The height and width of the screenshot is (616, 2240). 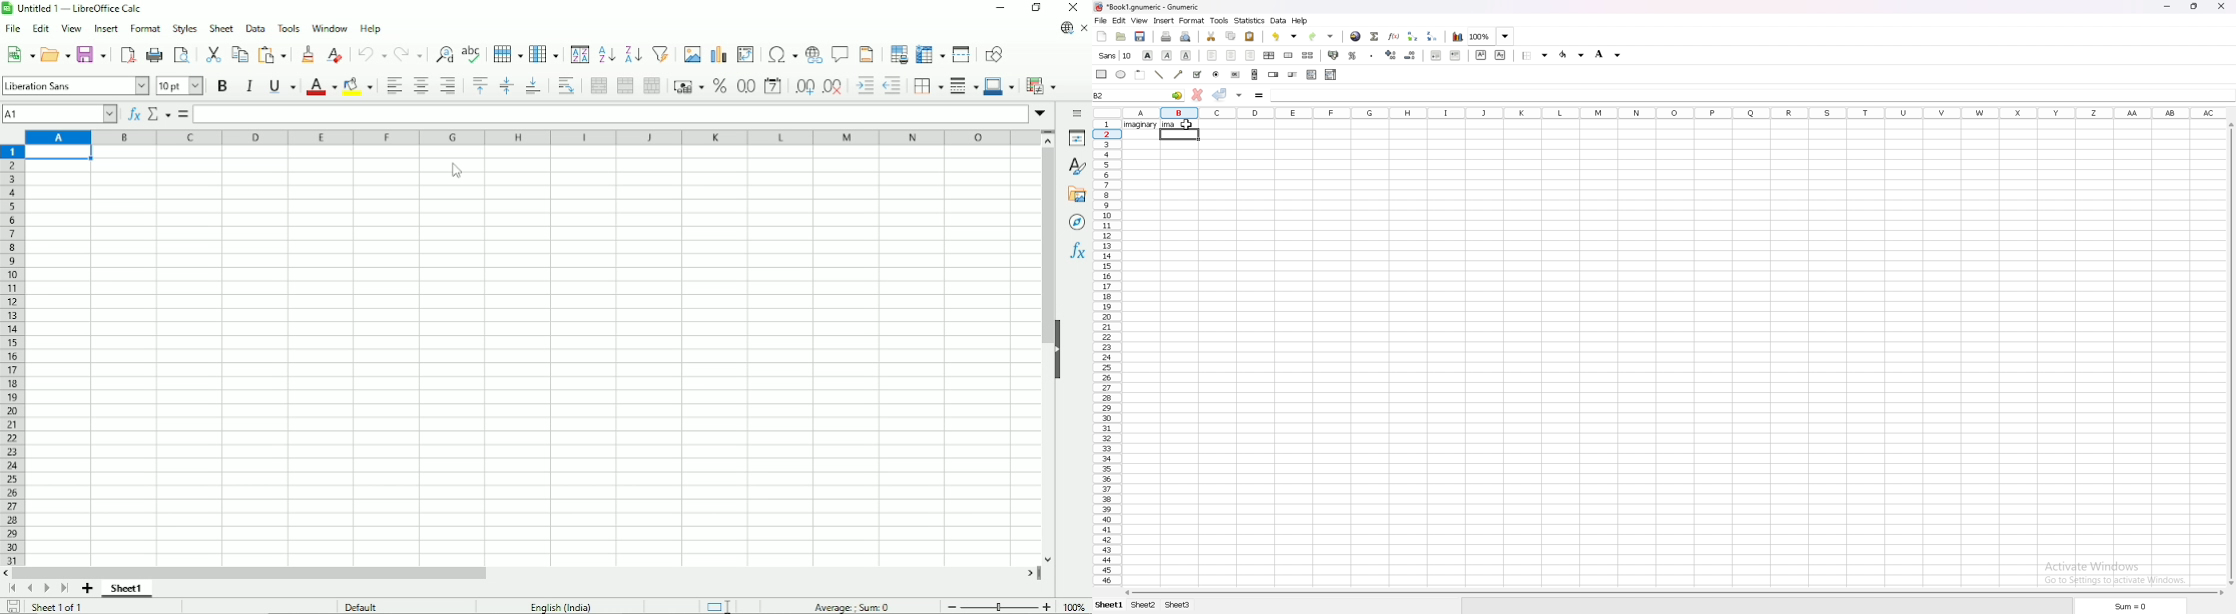 I want to click on Autofilter, so click(x=660, y=53).